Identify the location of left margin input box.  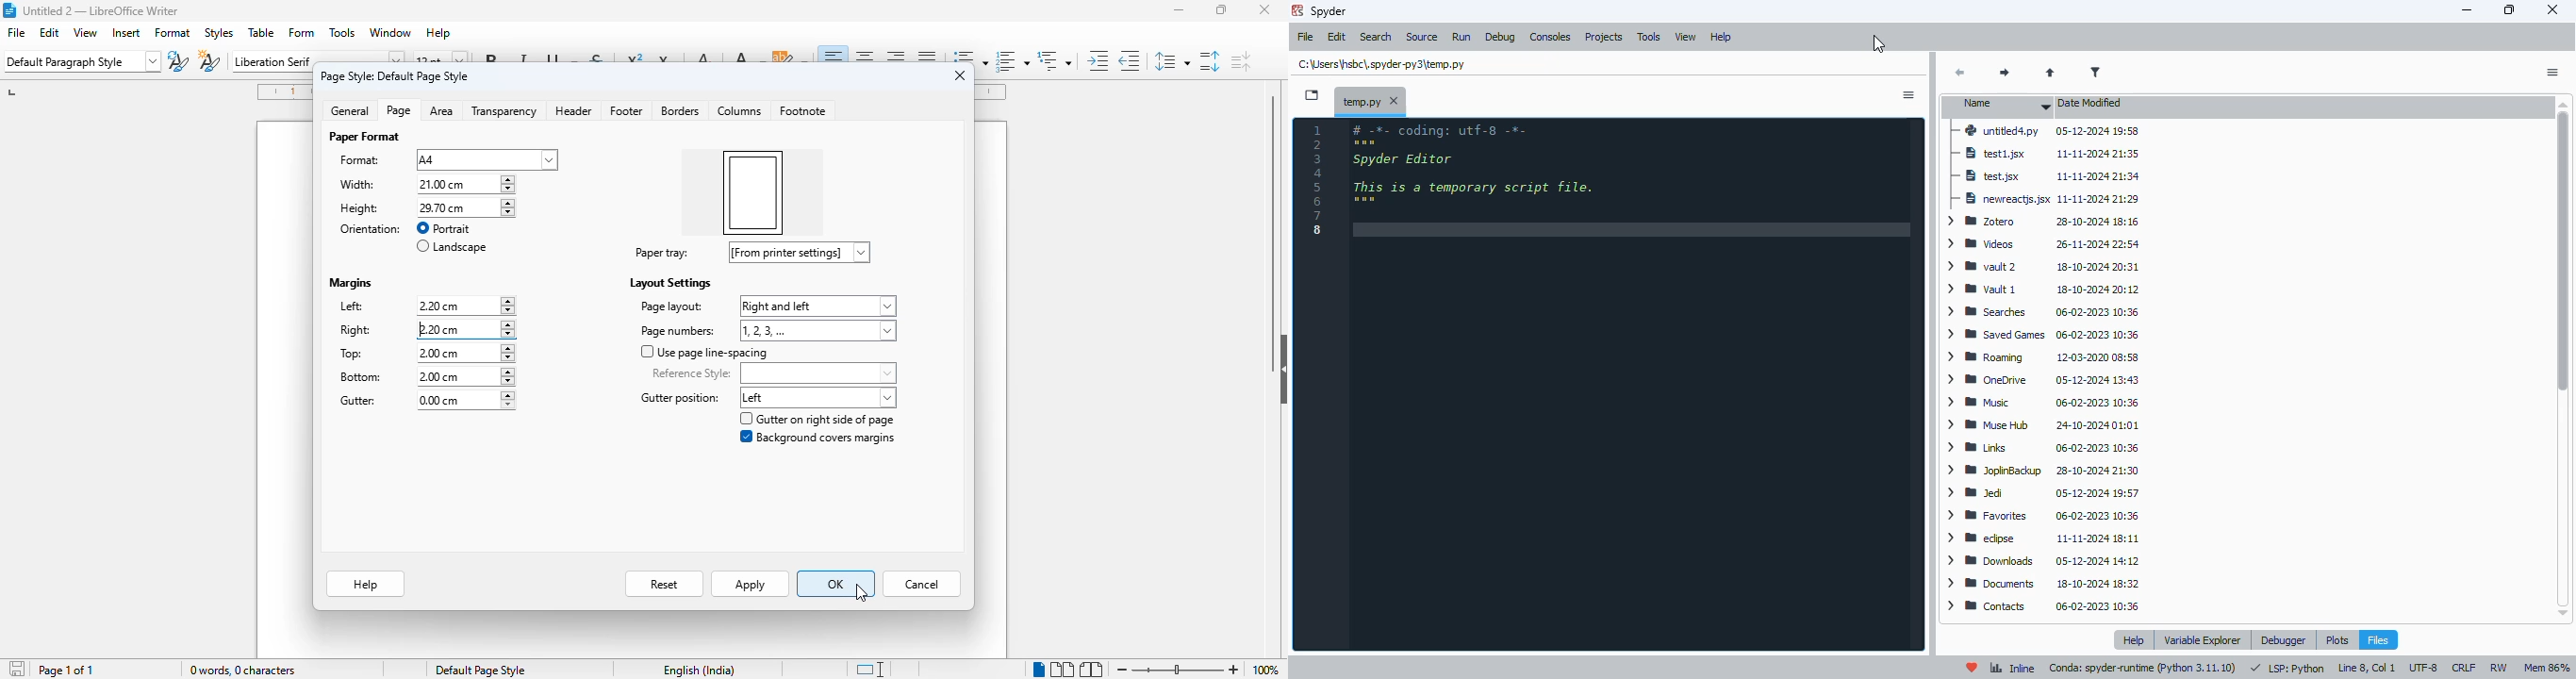
(444, 305).